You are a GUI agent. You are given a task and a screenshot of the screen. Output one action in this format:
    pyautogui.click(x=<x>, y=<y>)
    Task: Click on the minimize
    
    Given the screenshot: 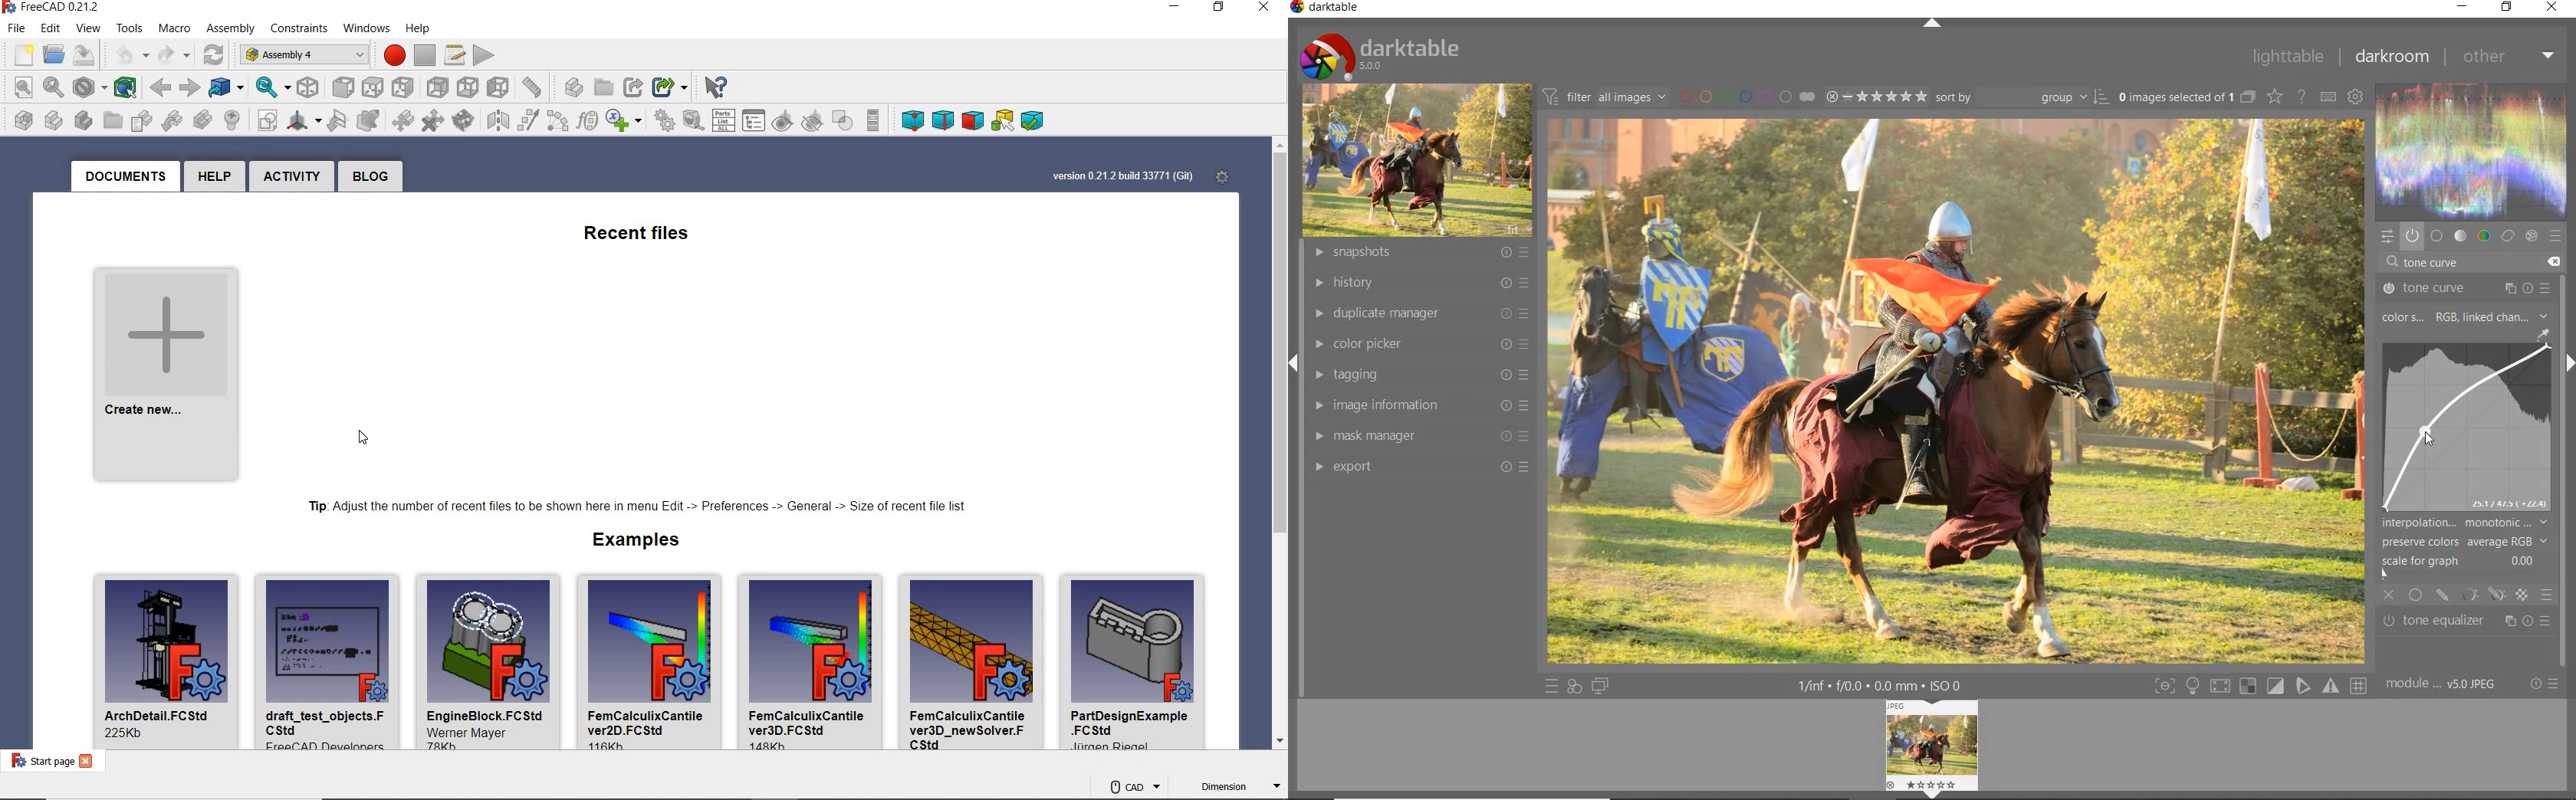 What is the action you would take?
    pyautogui.click(x=1173, y=8)
    